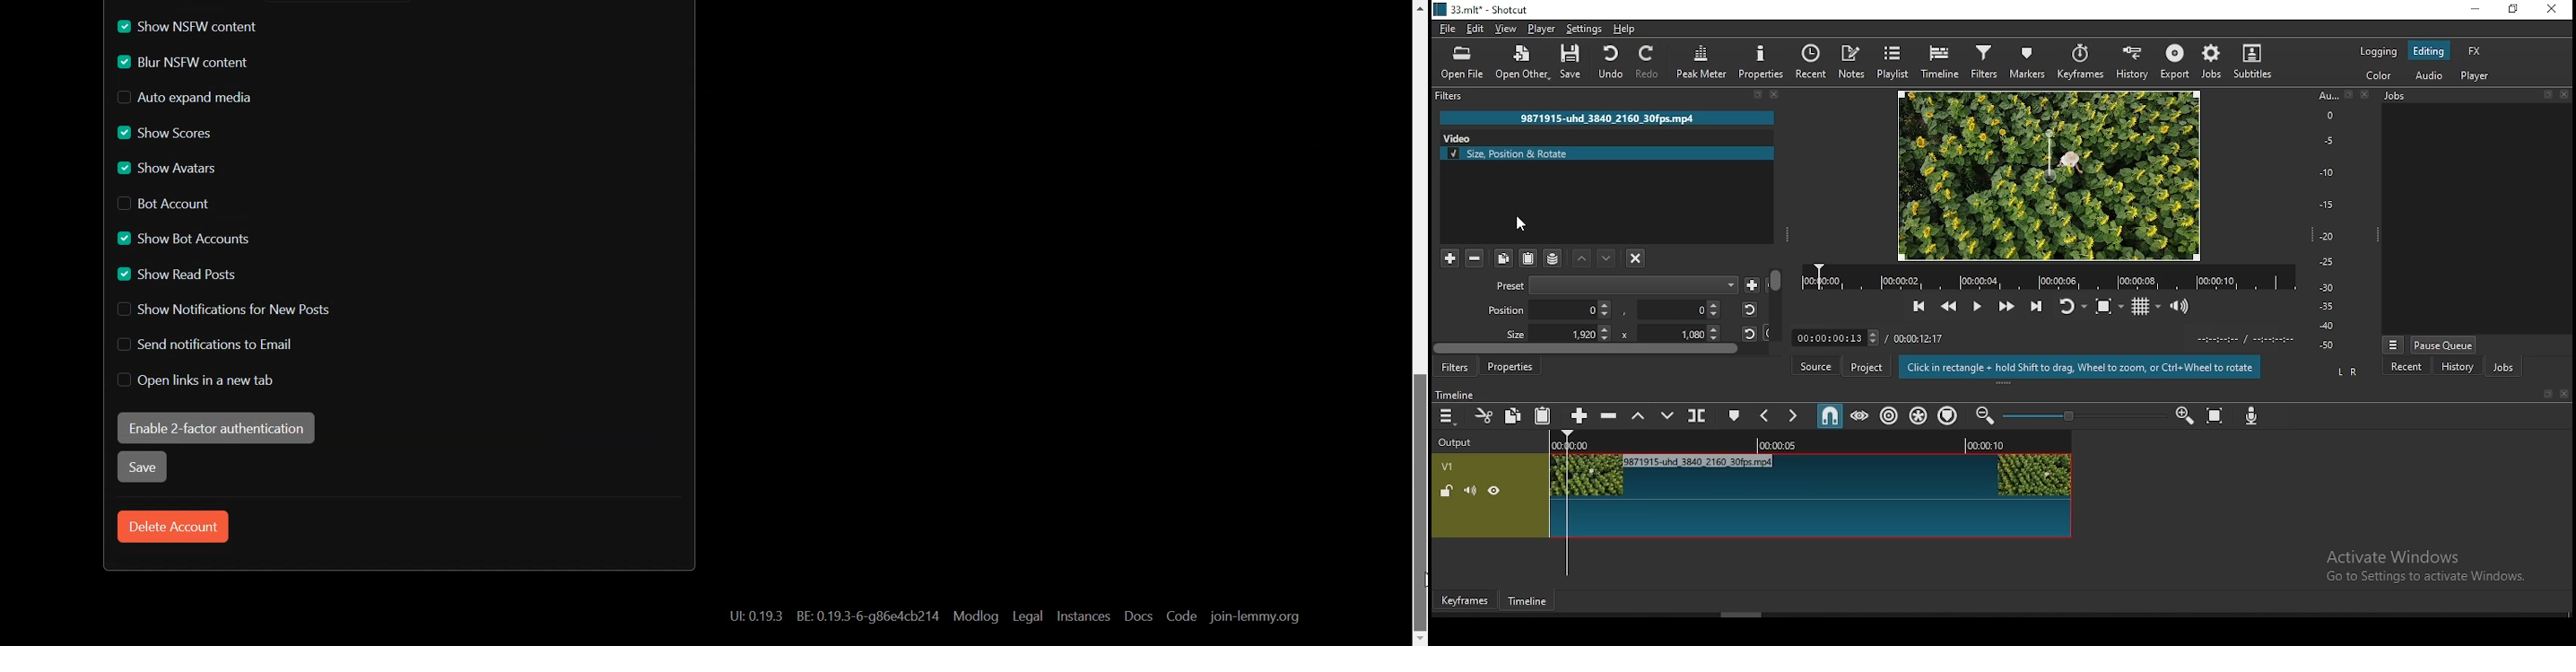 The width and height of the screenshot is (2576, 672). I want to click on close, so click(2564, 395).